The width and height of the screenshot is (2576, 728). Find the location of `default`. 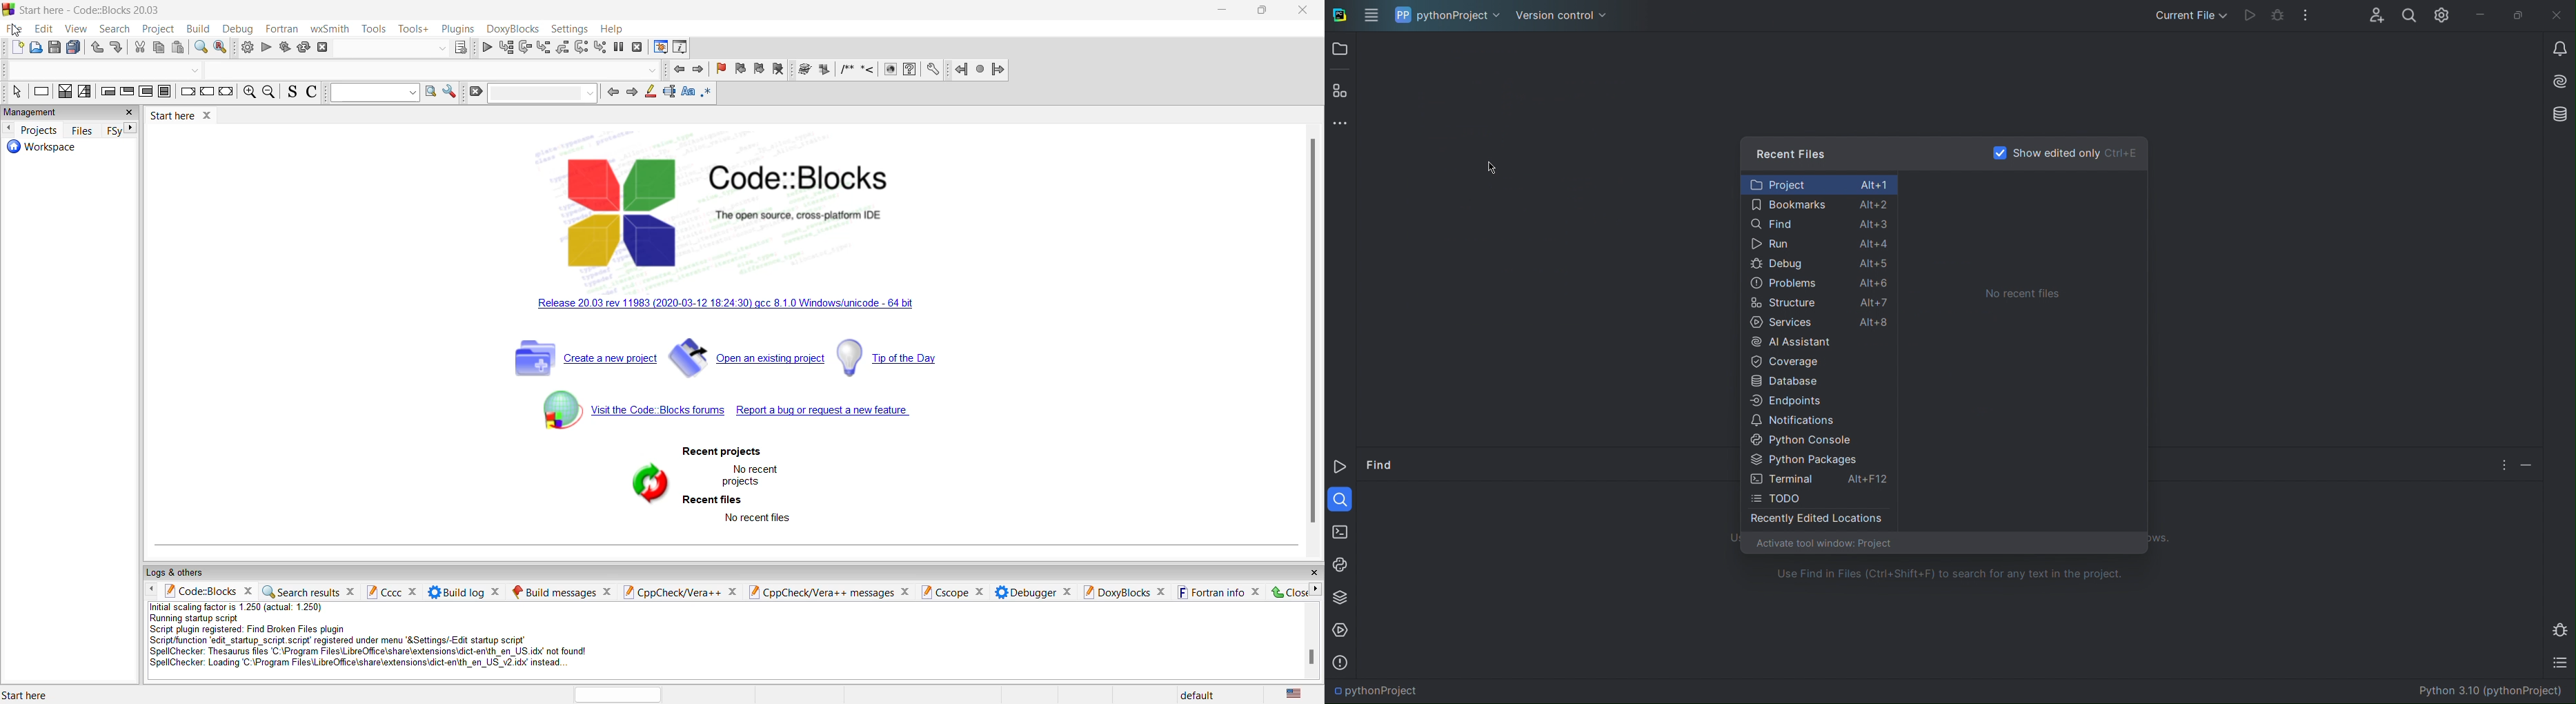

default is located at coordinates (1198, 693).